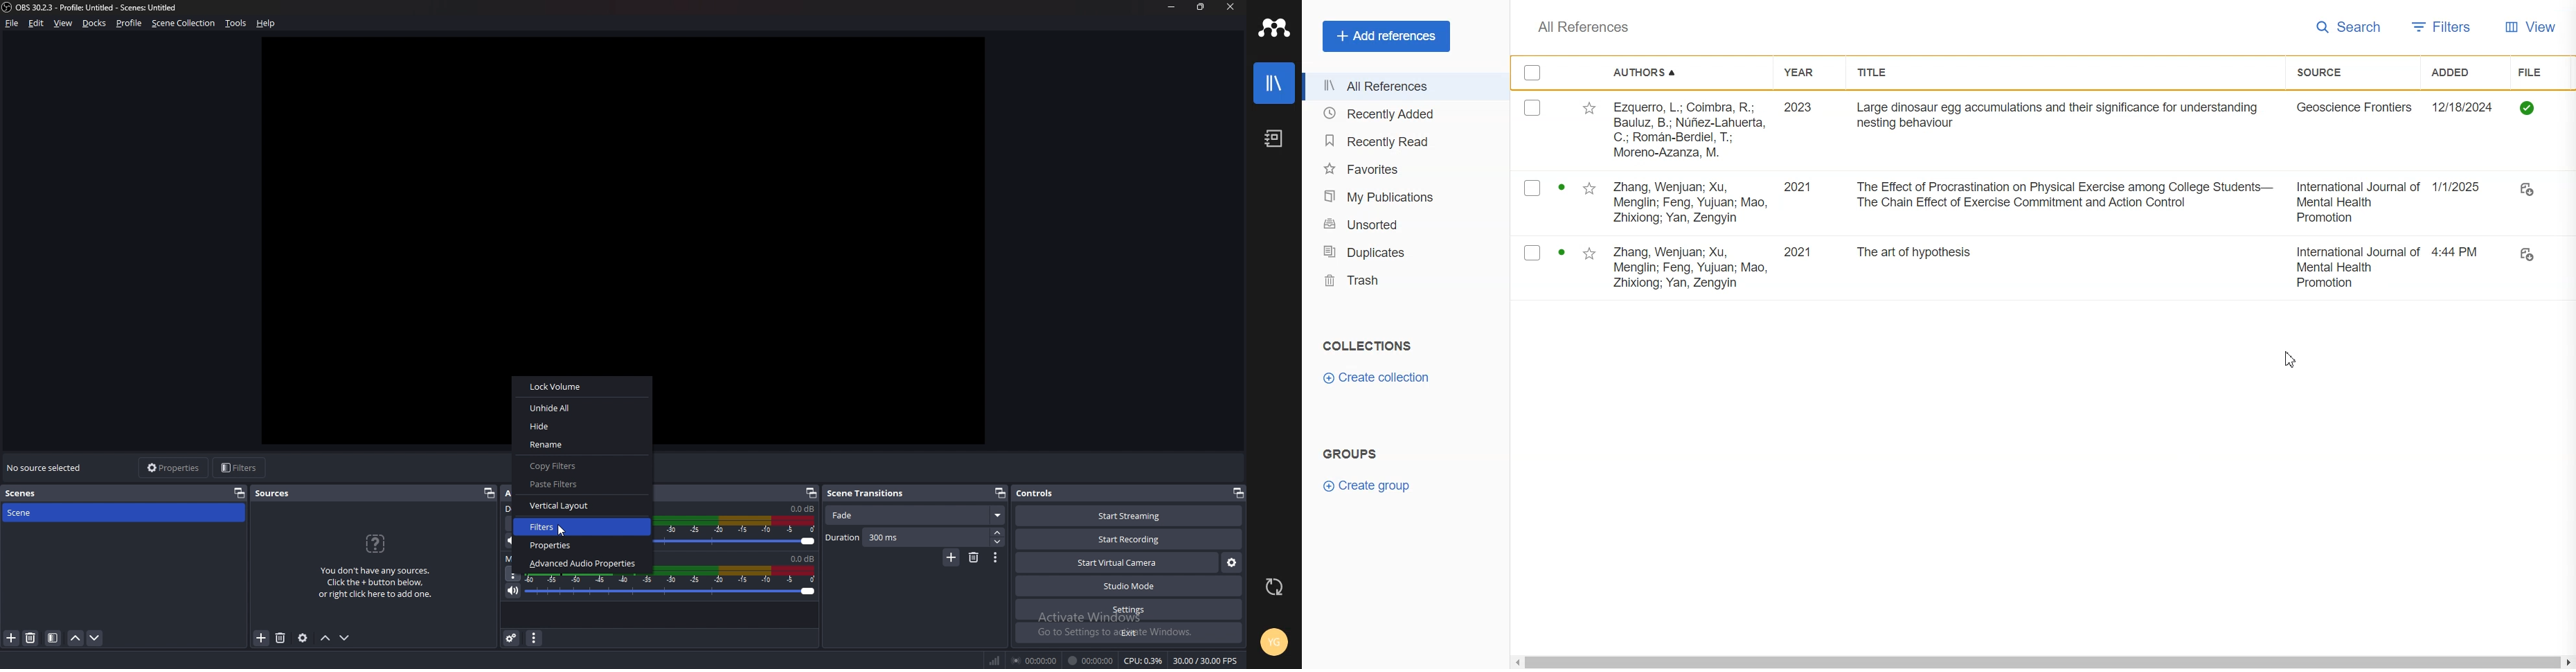  What do you see at coordinates (63, 23) in the screenshot?
I see `view` at bounding box center [63, 23].